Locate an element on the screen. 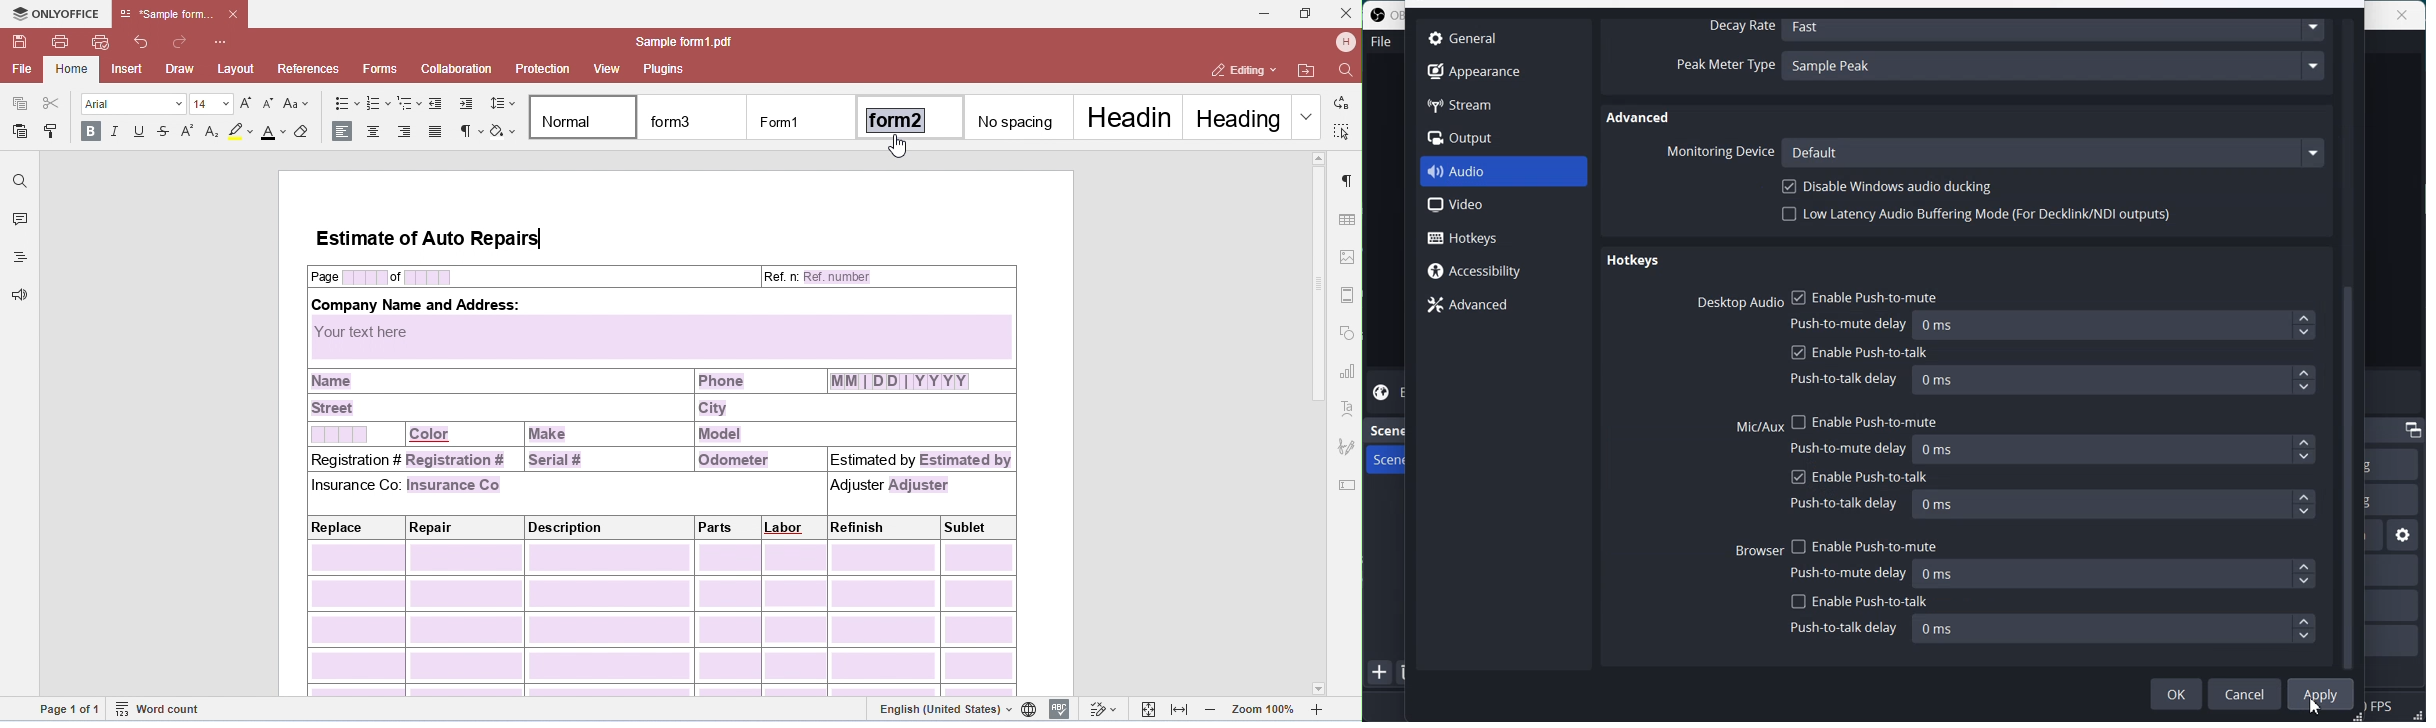 Image resolution: width=2436 pixels, height=728 pixels. Video is located at coordinates (1504, 205).